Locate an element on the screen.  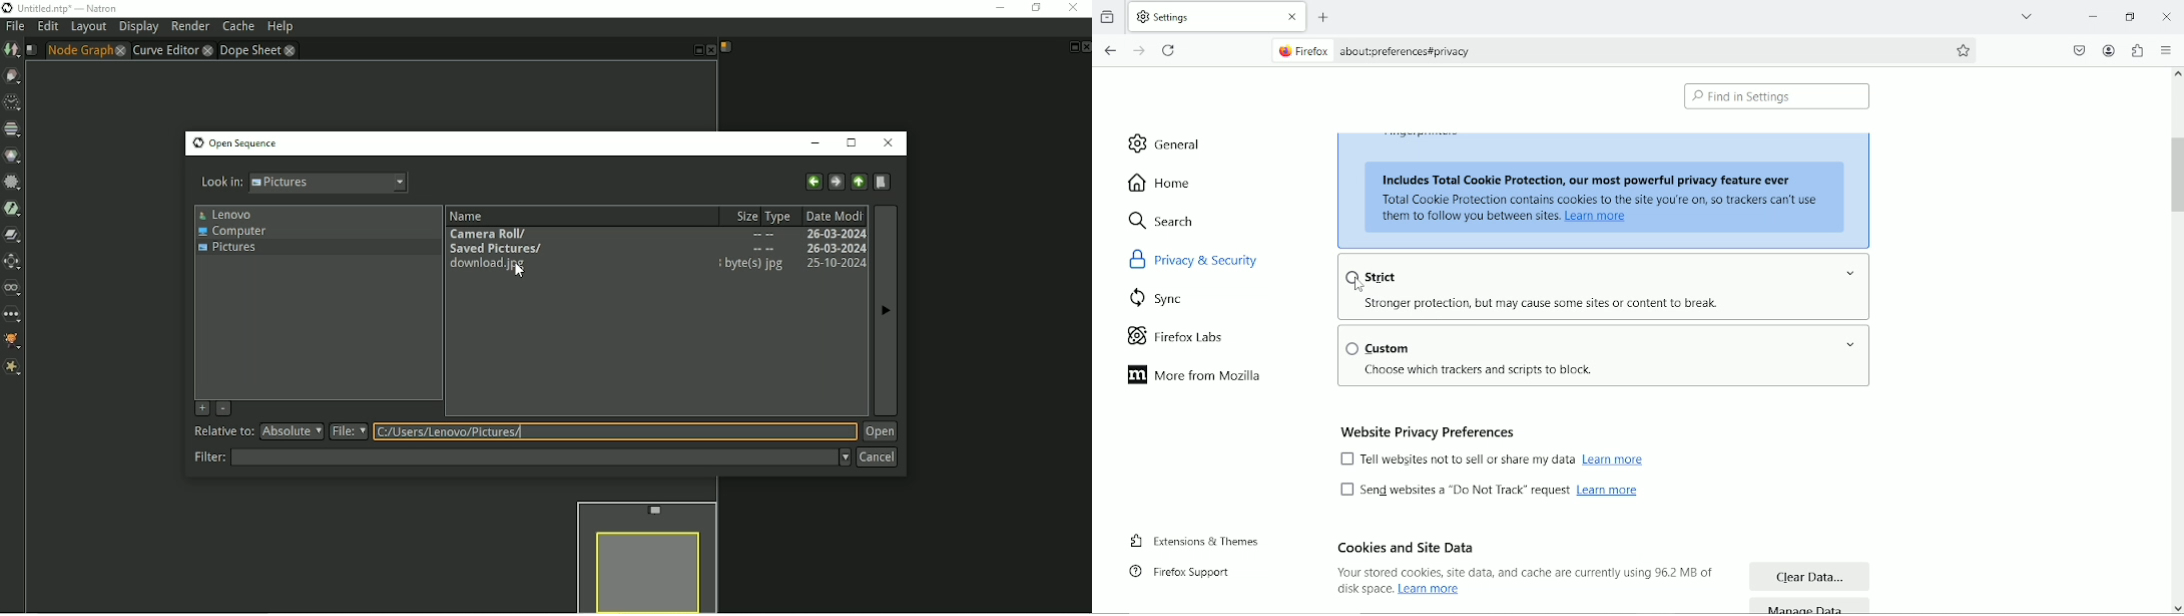
Add the current directory to the favorites is located at coordinates (200, 407).